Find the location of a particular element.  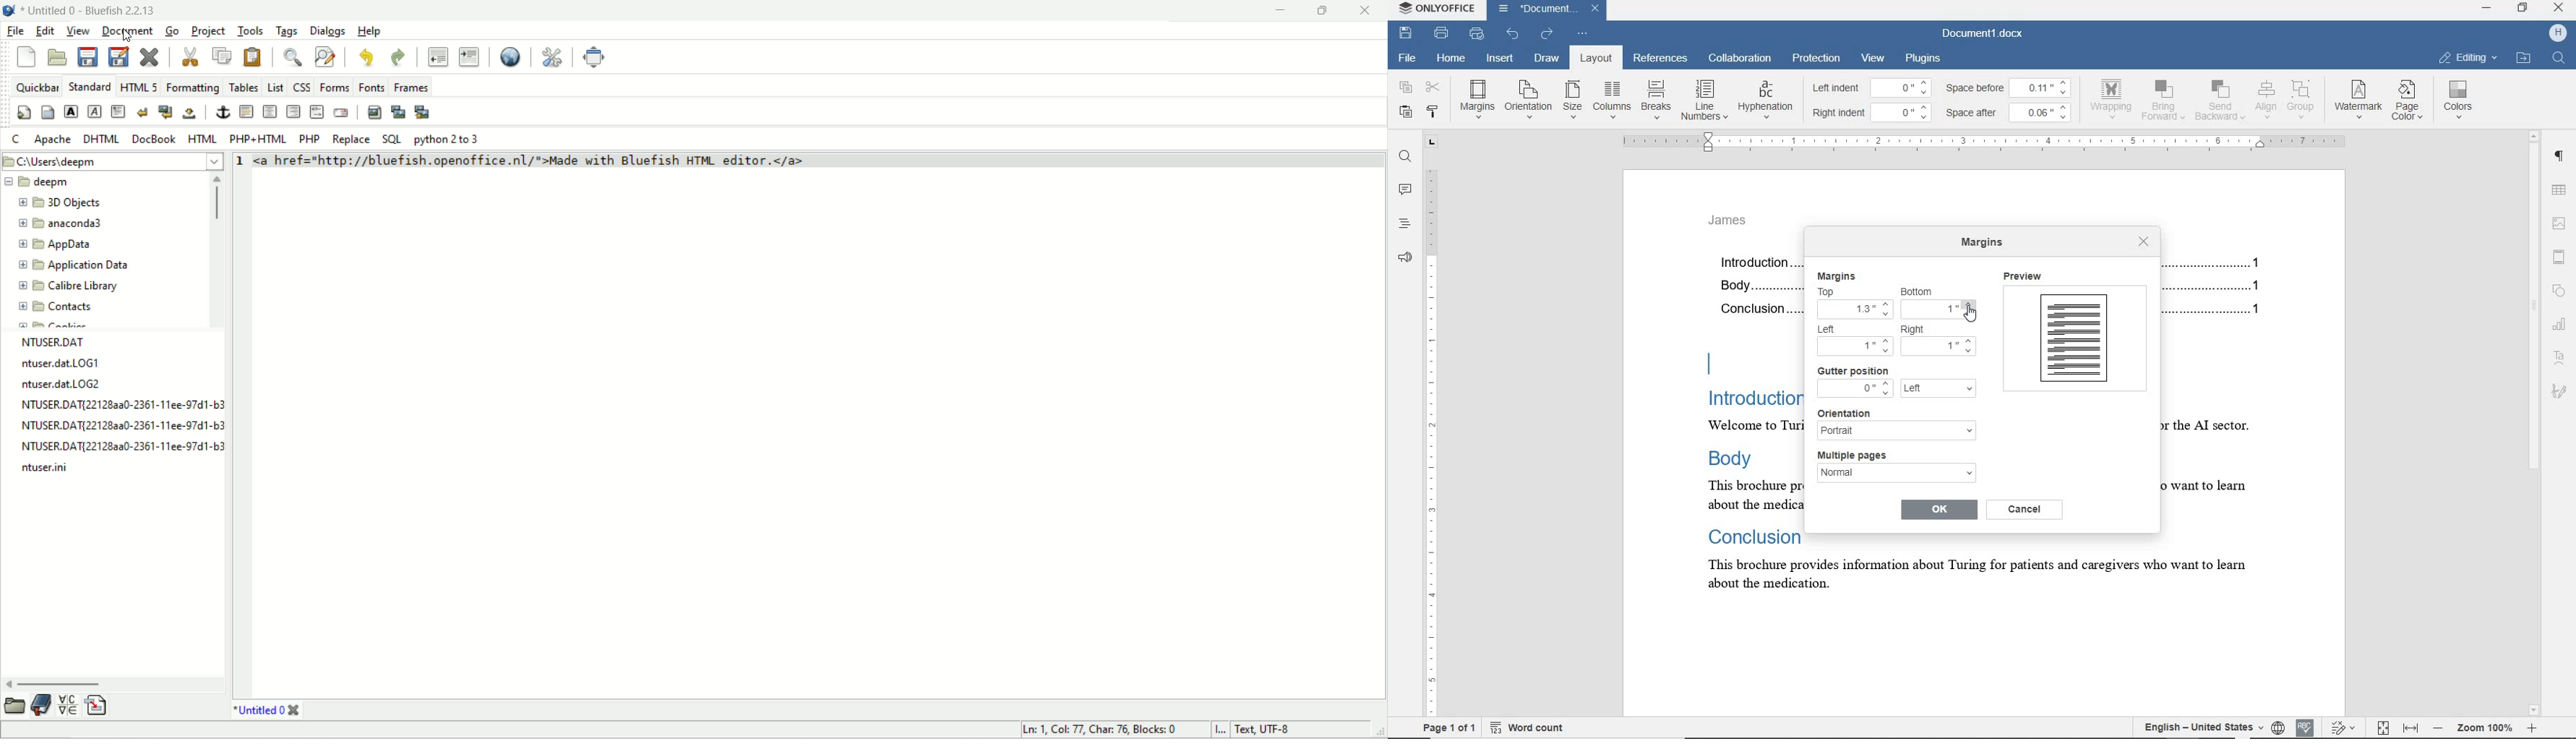

left indent is located at coordinates (1835, 89).